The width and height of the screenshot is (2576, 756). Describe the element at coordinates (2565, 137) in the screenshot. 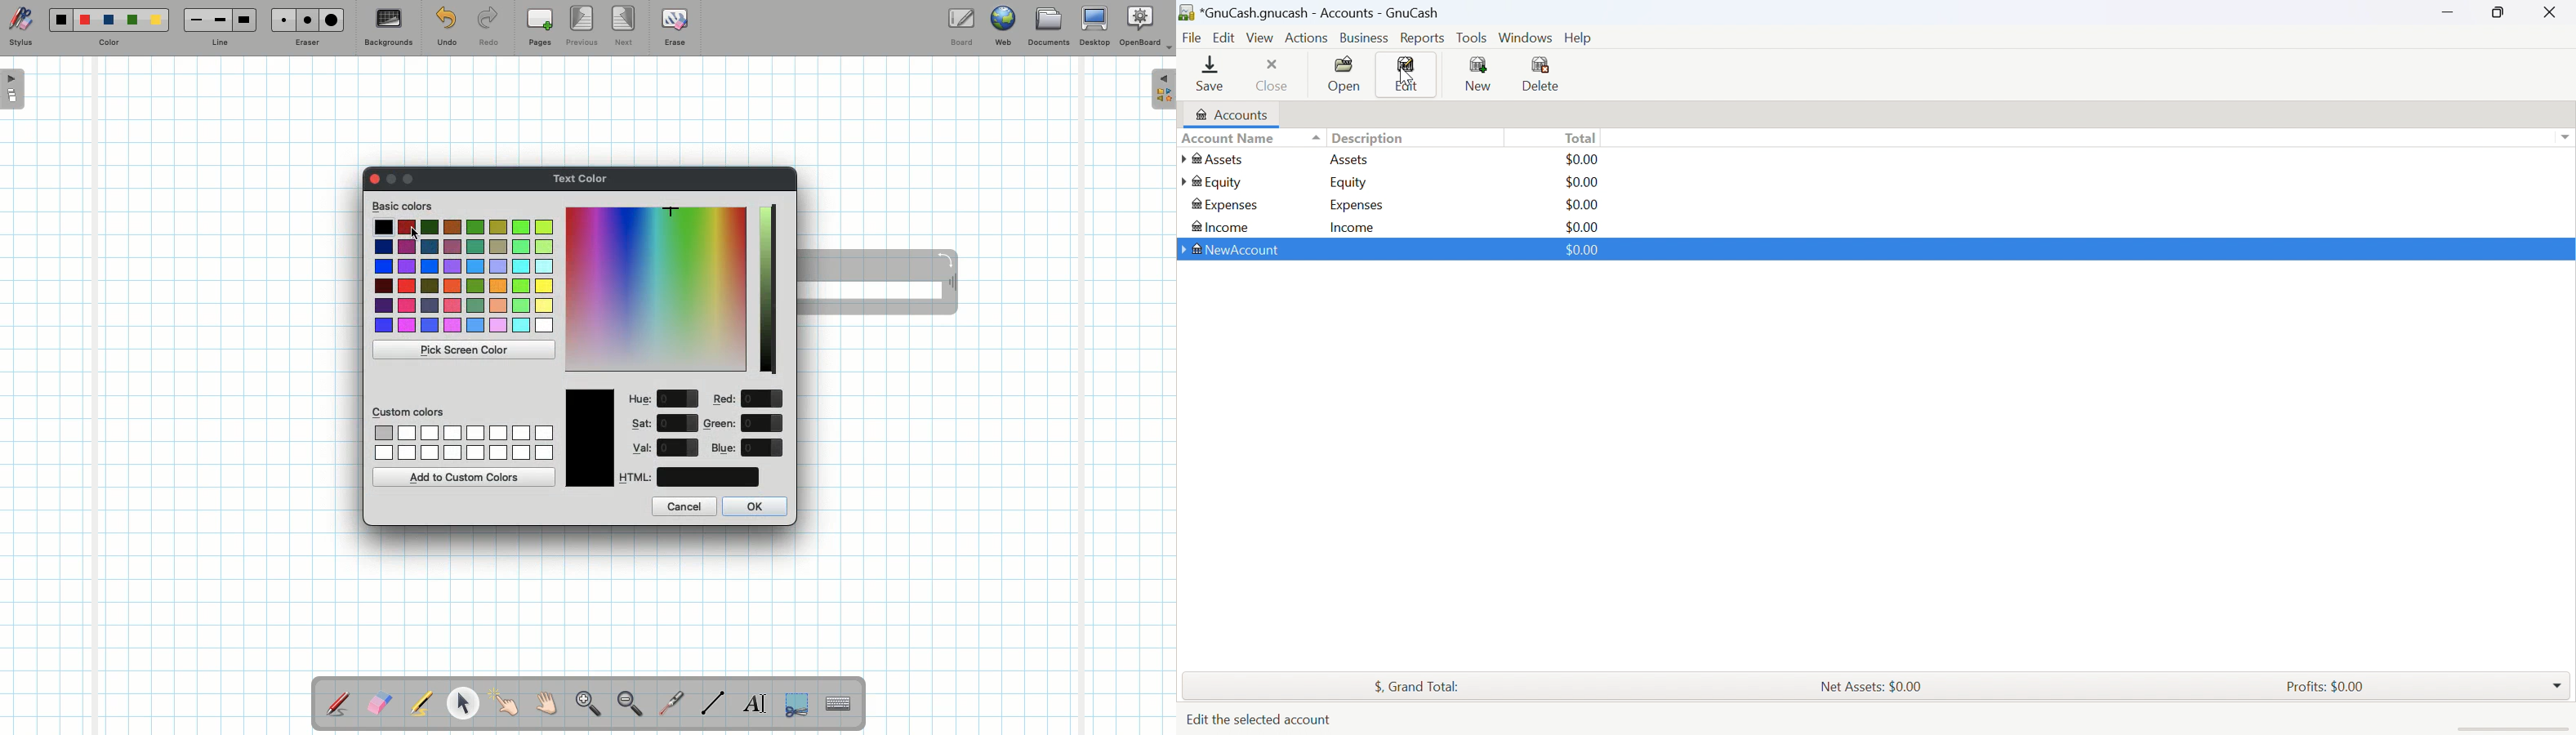

I see `Drop Down` at that location.